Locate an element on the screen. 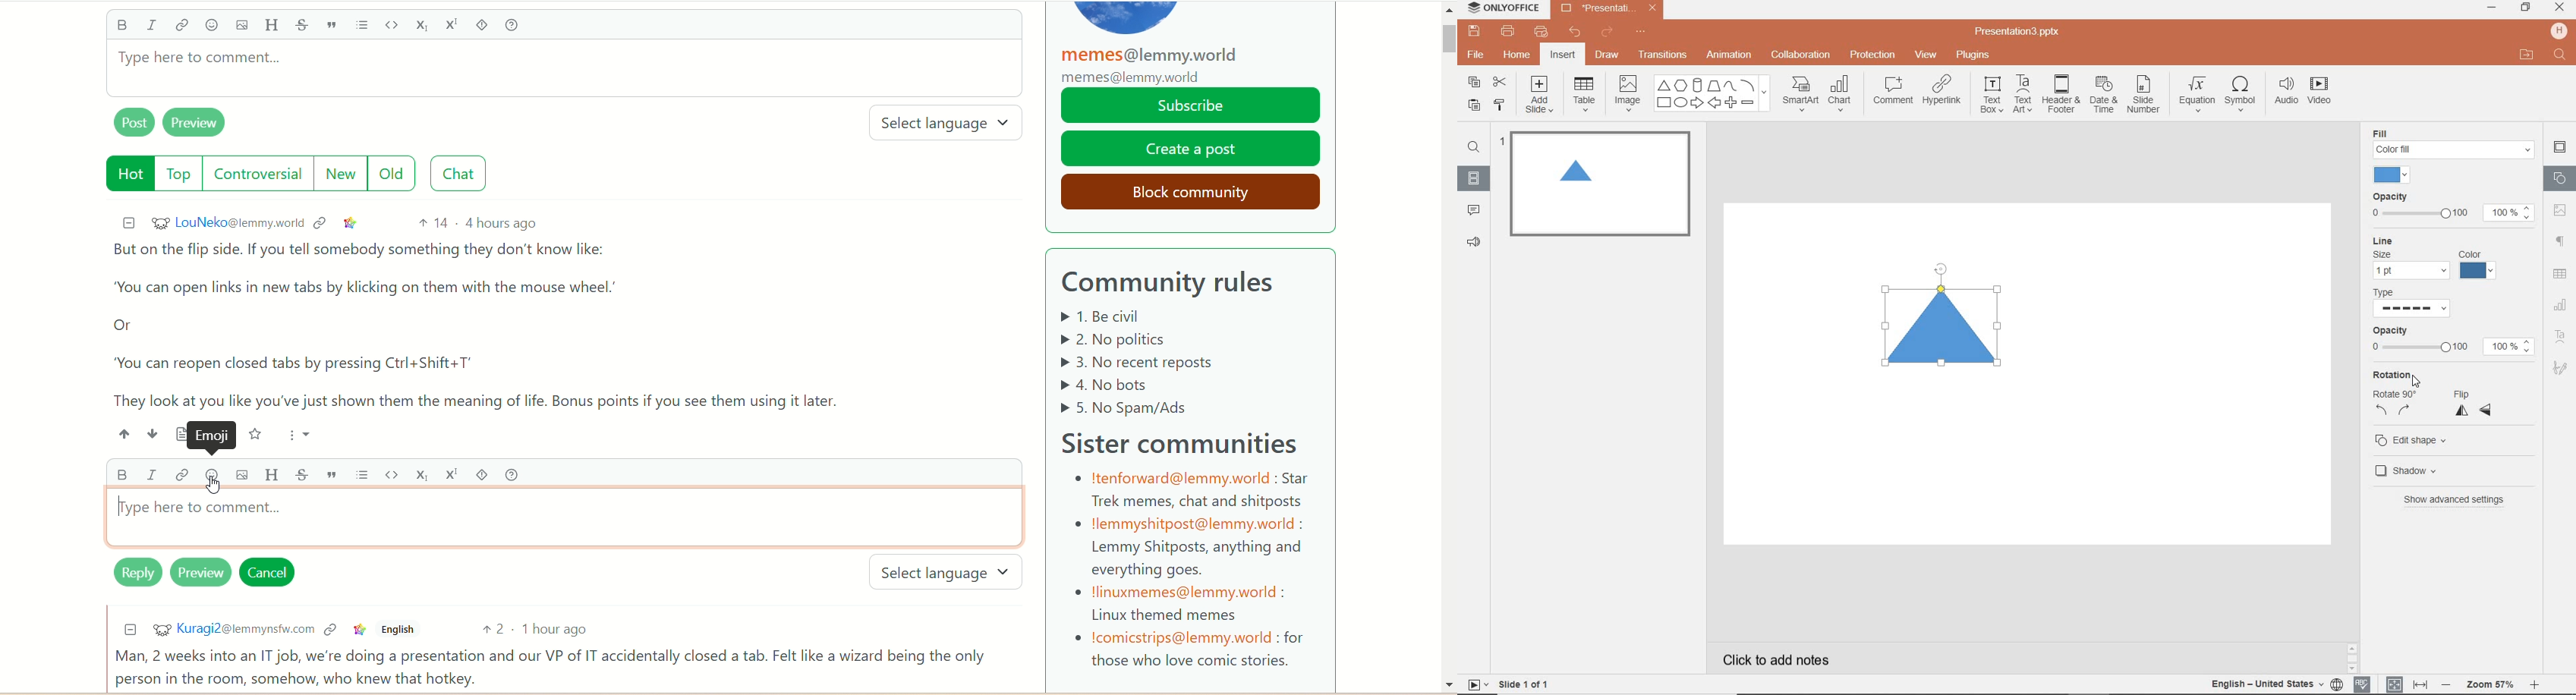 The image size is (2576, 700). shadow is located at coordinates (2413, 471).